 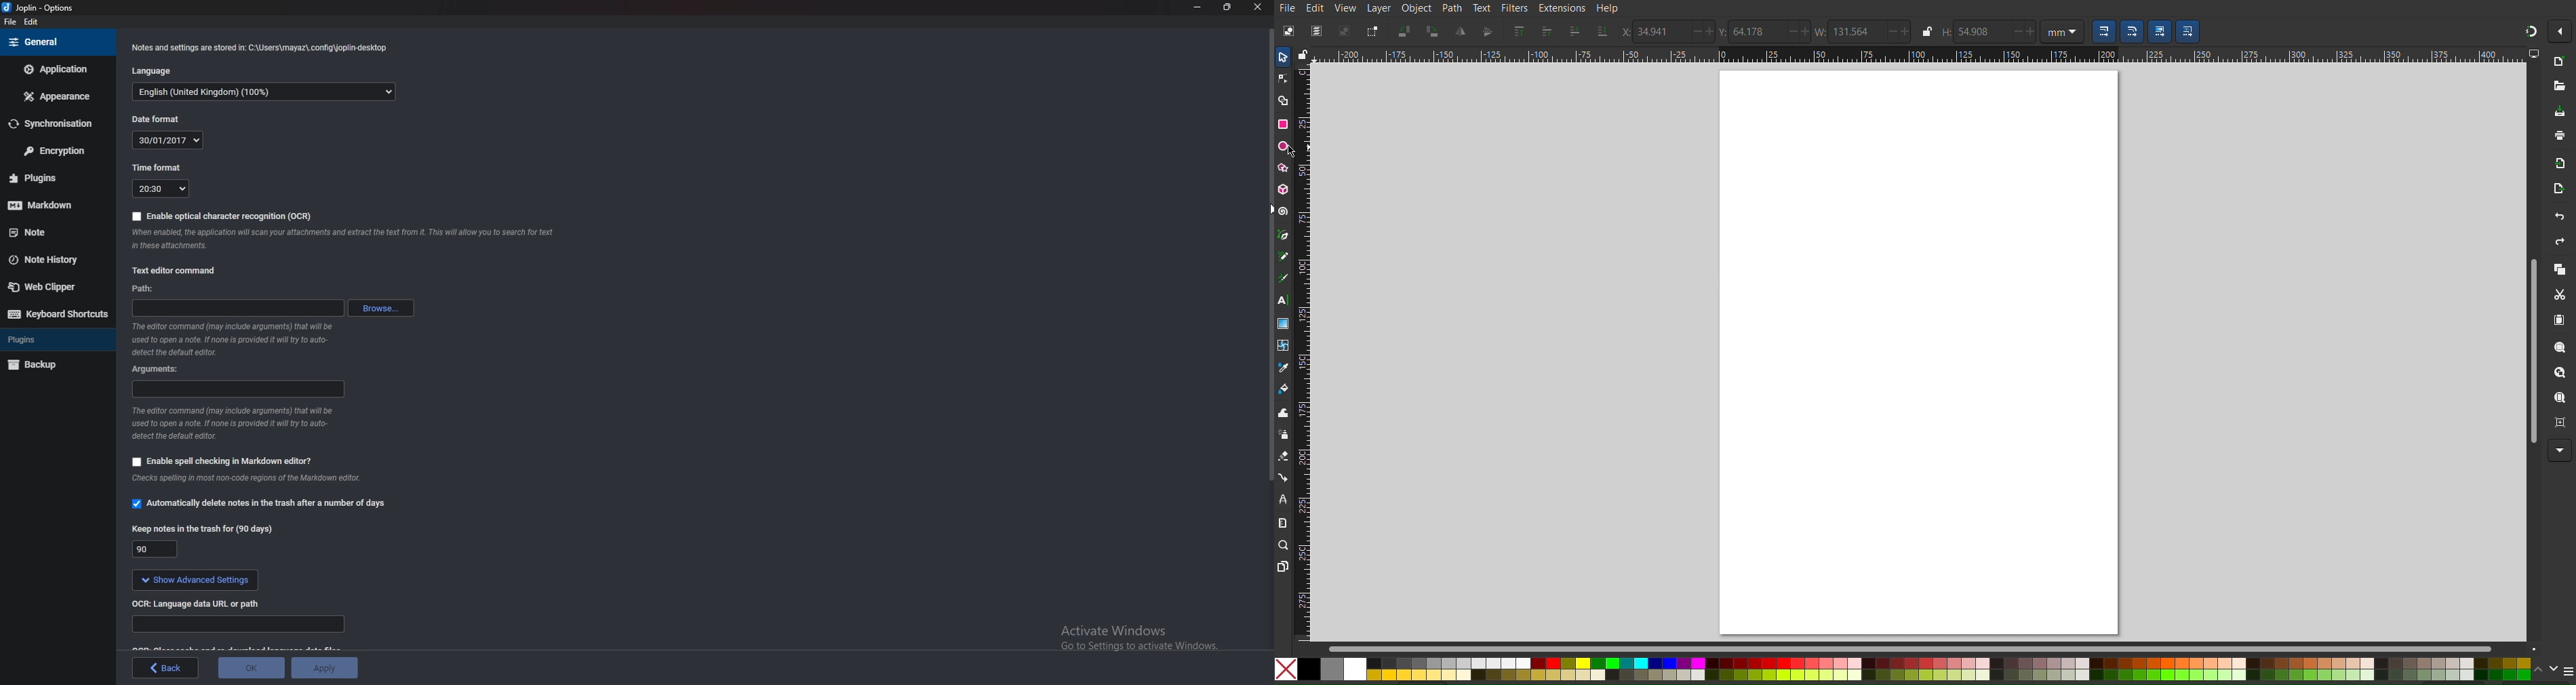 What do you see at coordinates (160, 120) in the screenshot?
I see `Date format` at bounding box center [160, 120].